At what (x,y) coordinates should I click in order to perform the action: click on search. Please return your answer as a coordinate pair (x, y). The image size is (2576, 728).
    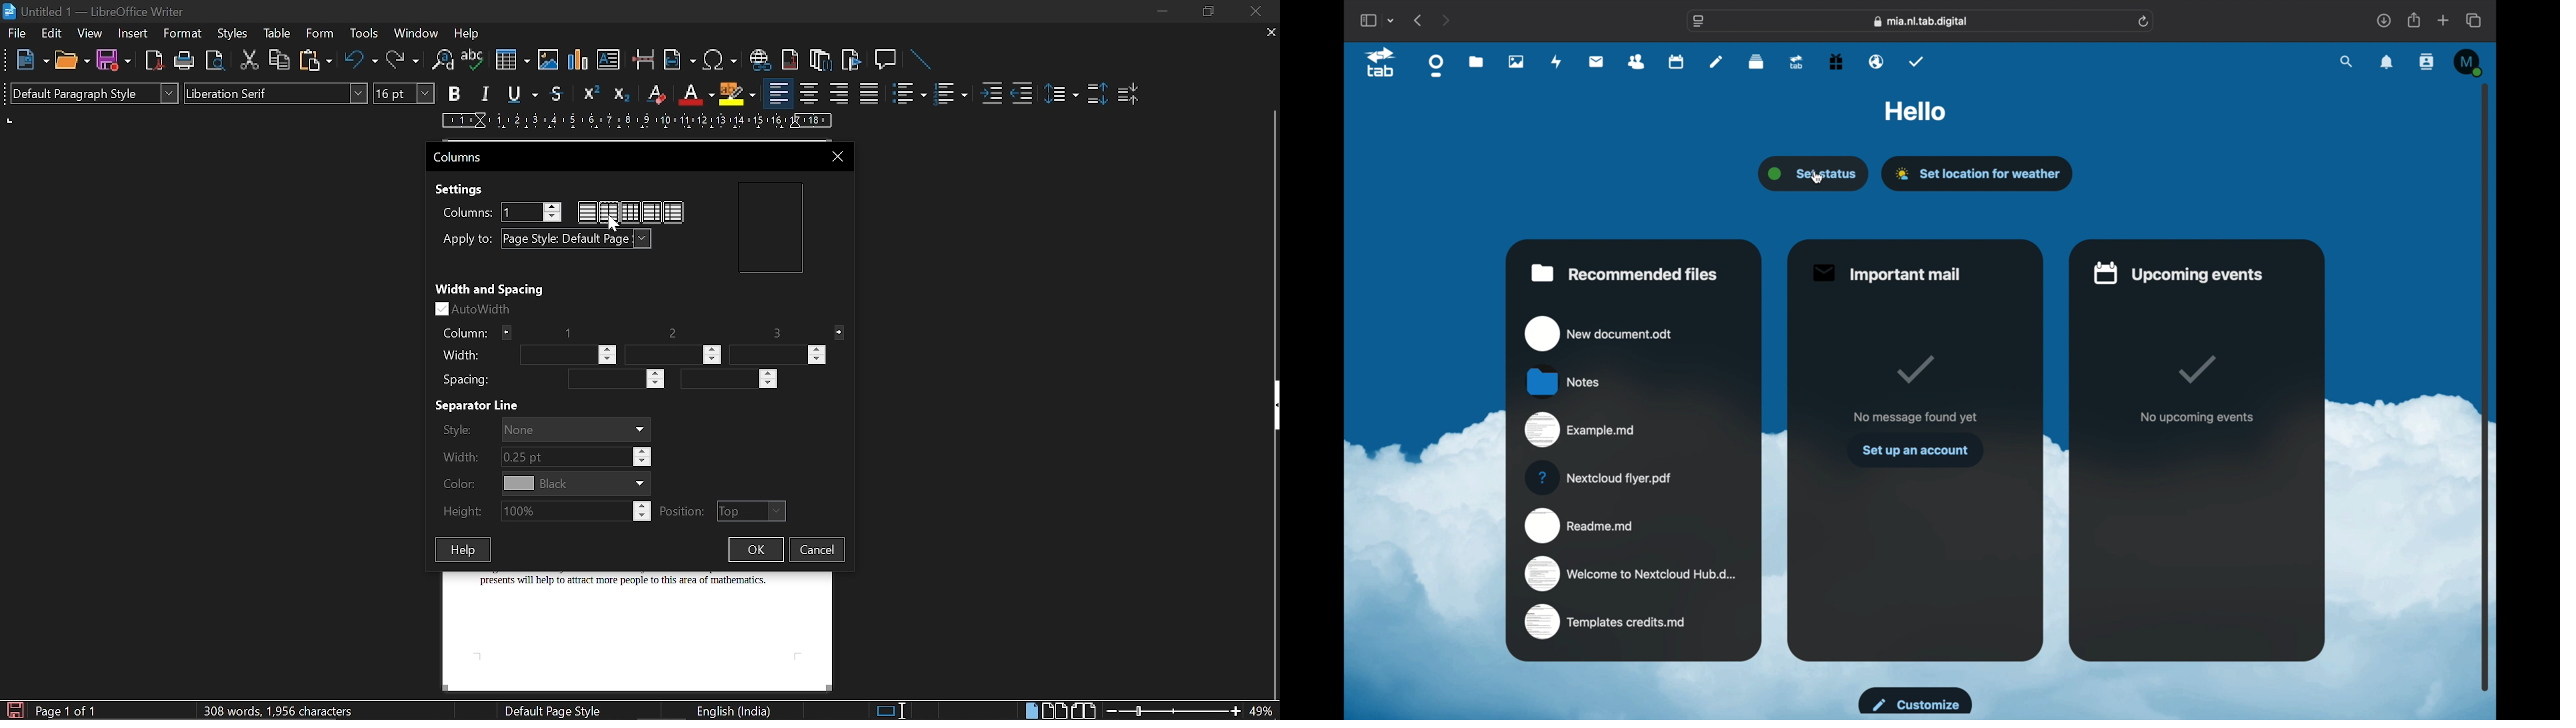
    Looking at the image, I should click on (2347, 62).